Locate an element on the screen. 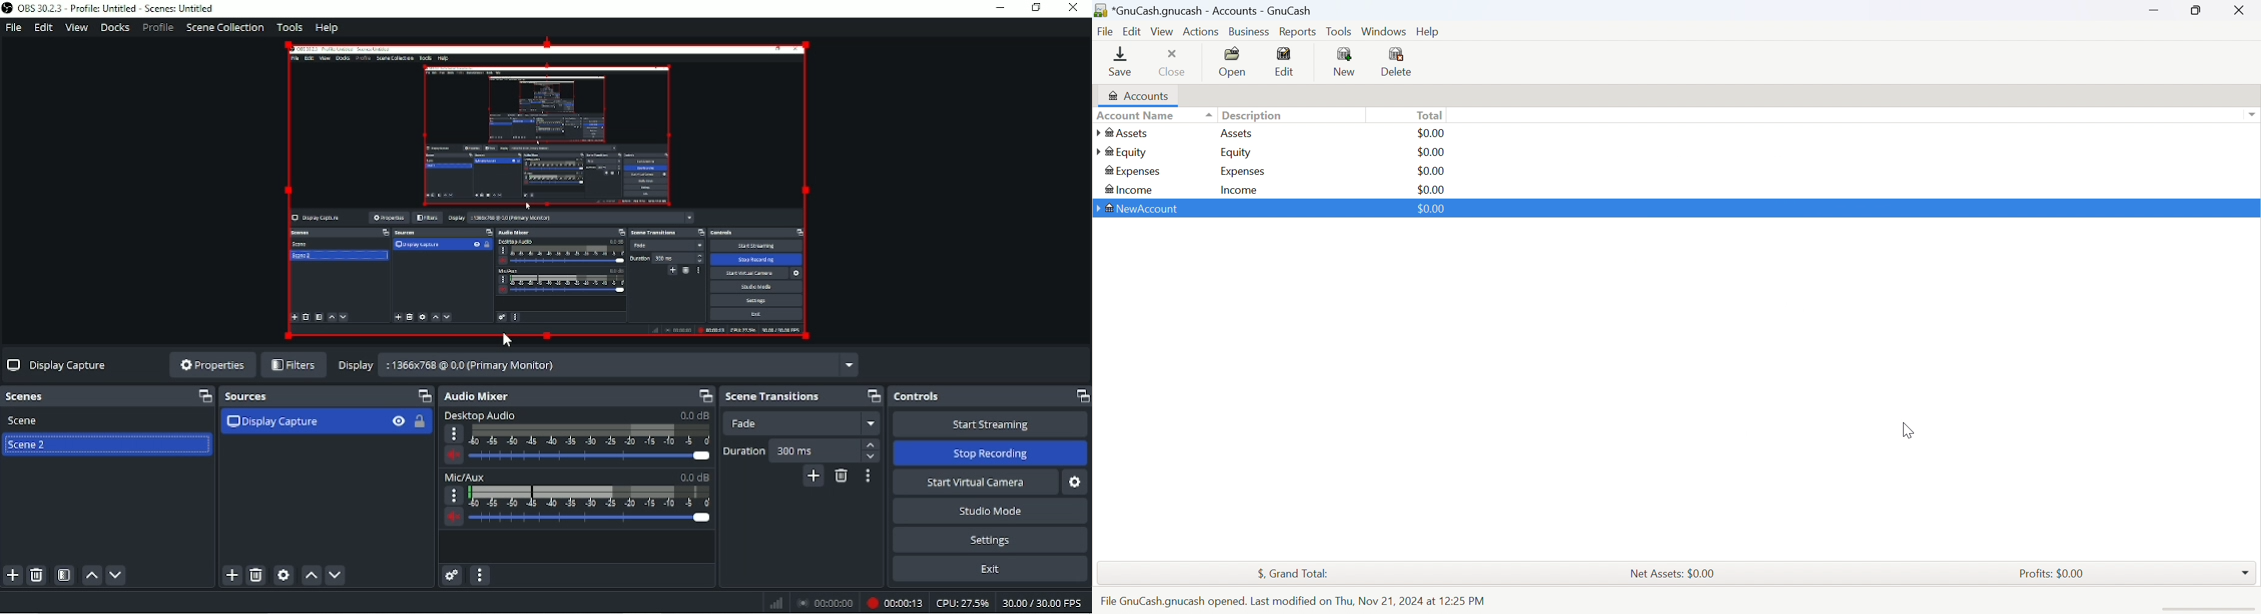  CPU: 20.8% is located at coordinates (962, 603).